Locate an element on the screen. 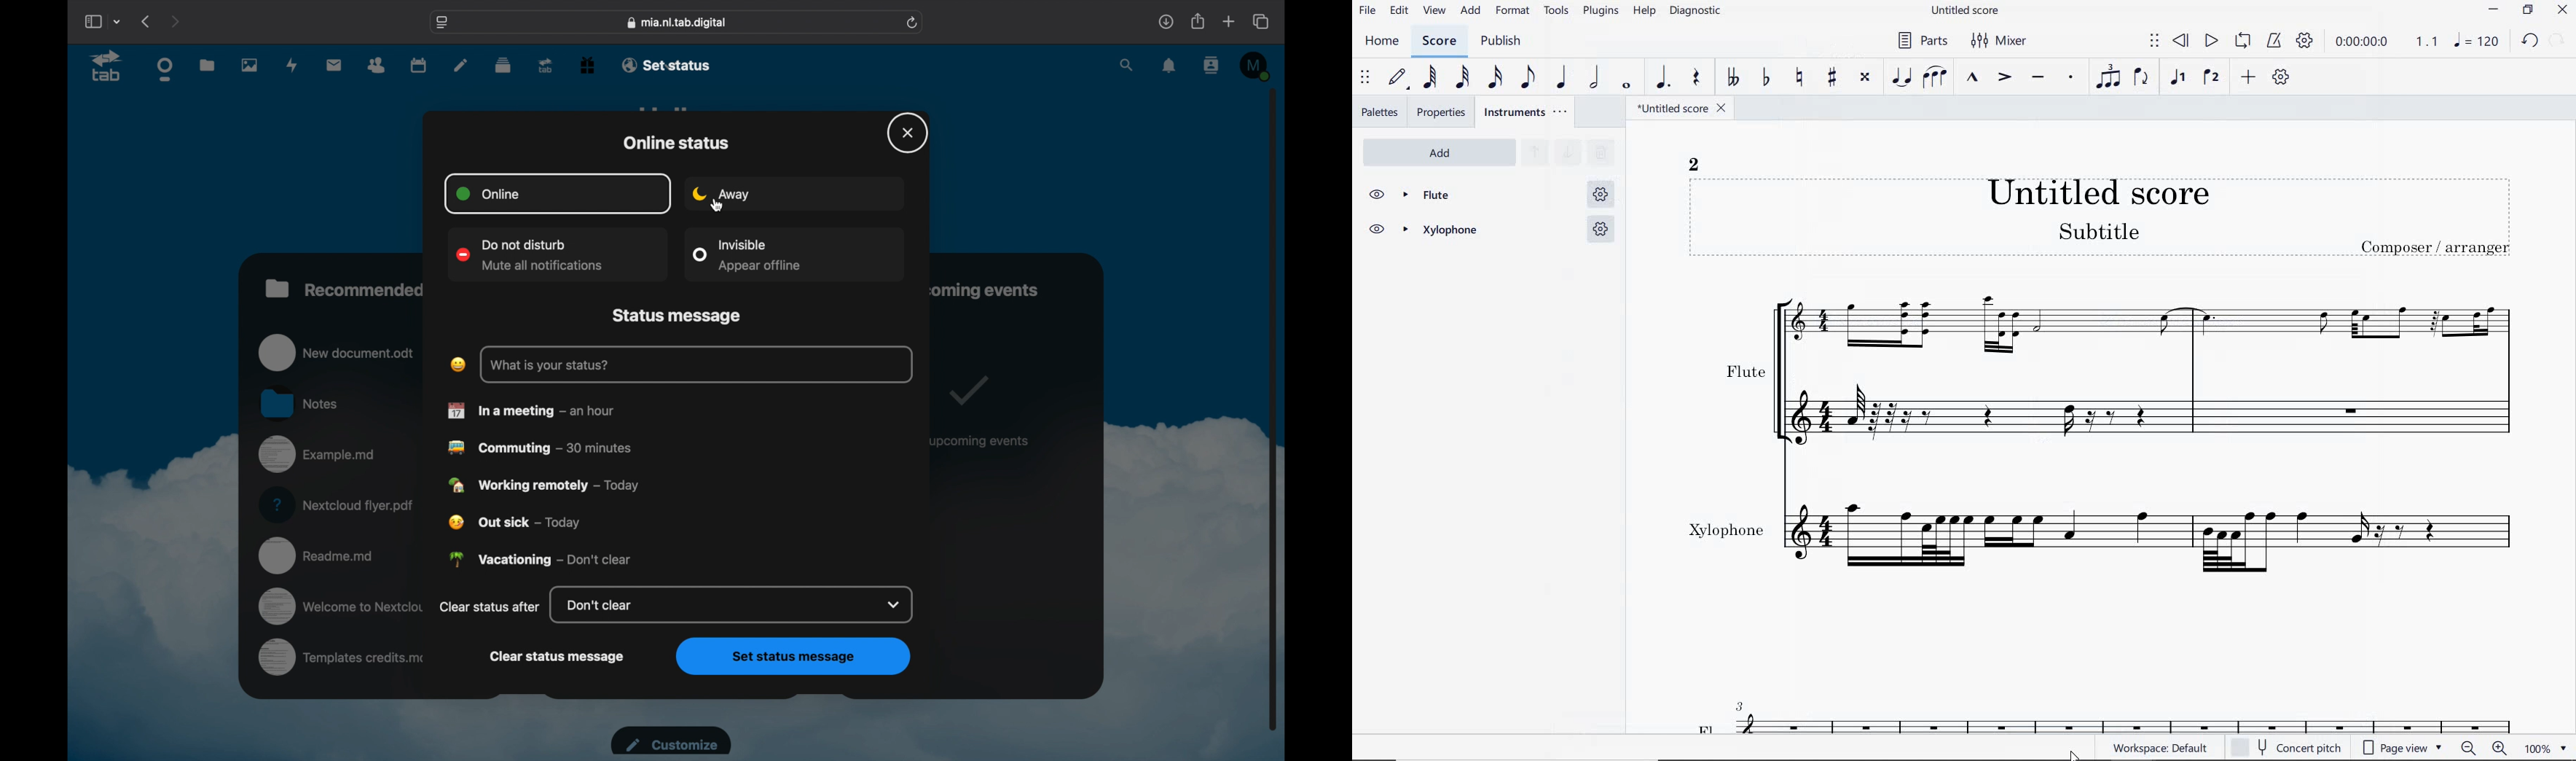  PROPERTIES is located at coordinates (1442, 112).